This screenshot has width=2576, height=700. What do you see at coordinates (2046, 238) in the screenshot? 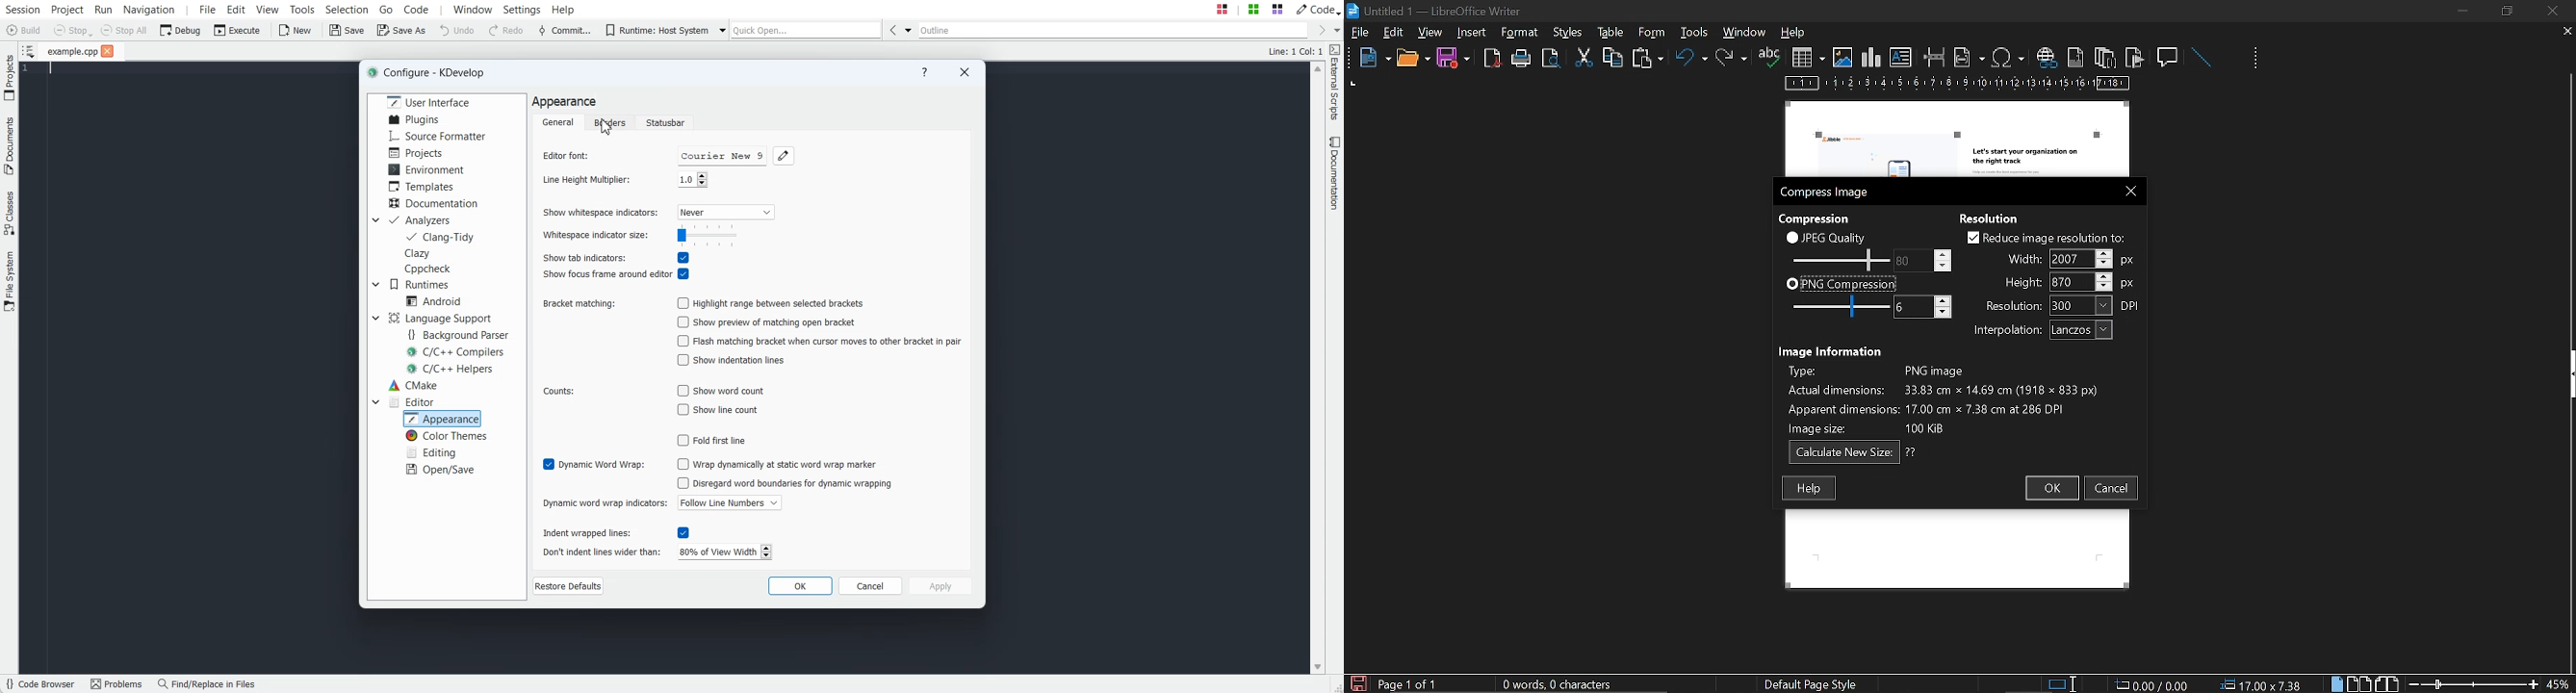
I see `reduce image resolution` at bounding box center [2046, 238].